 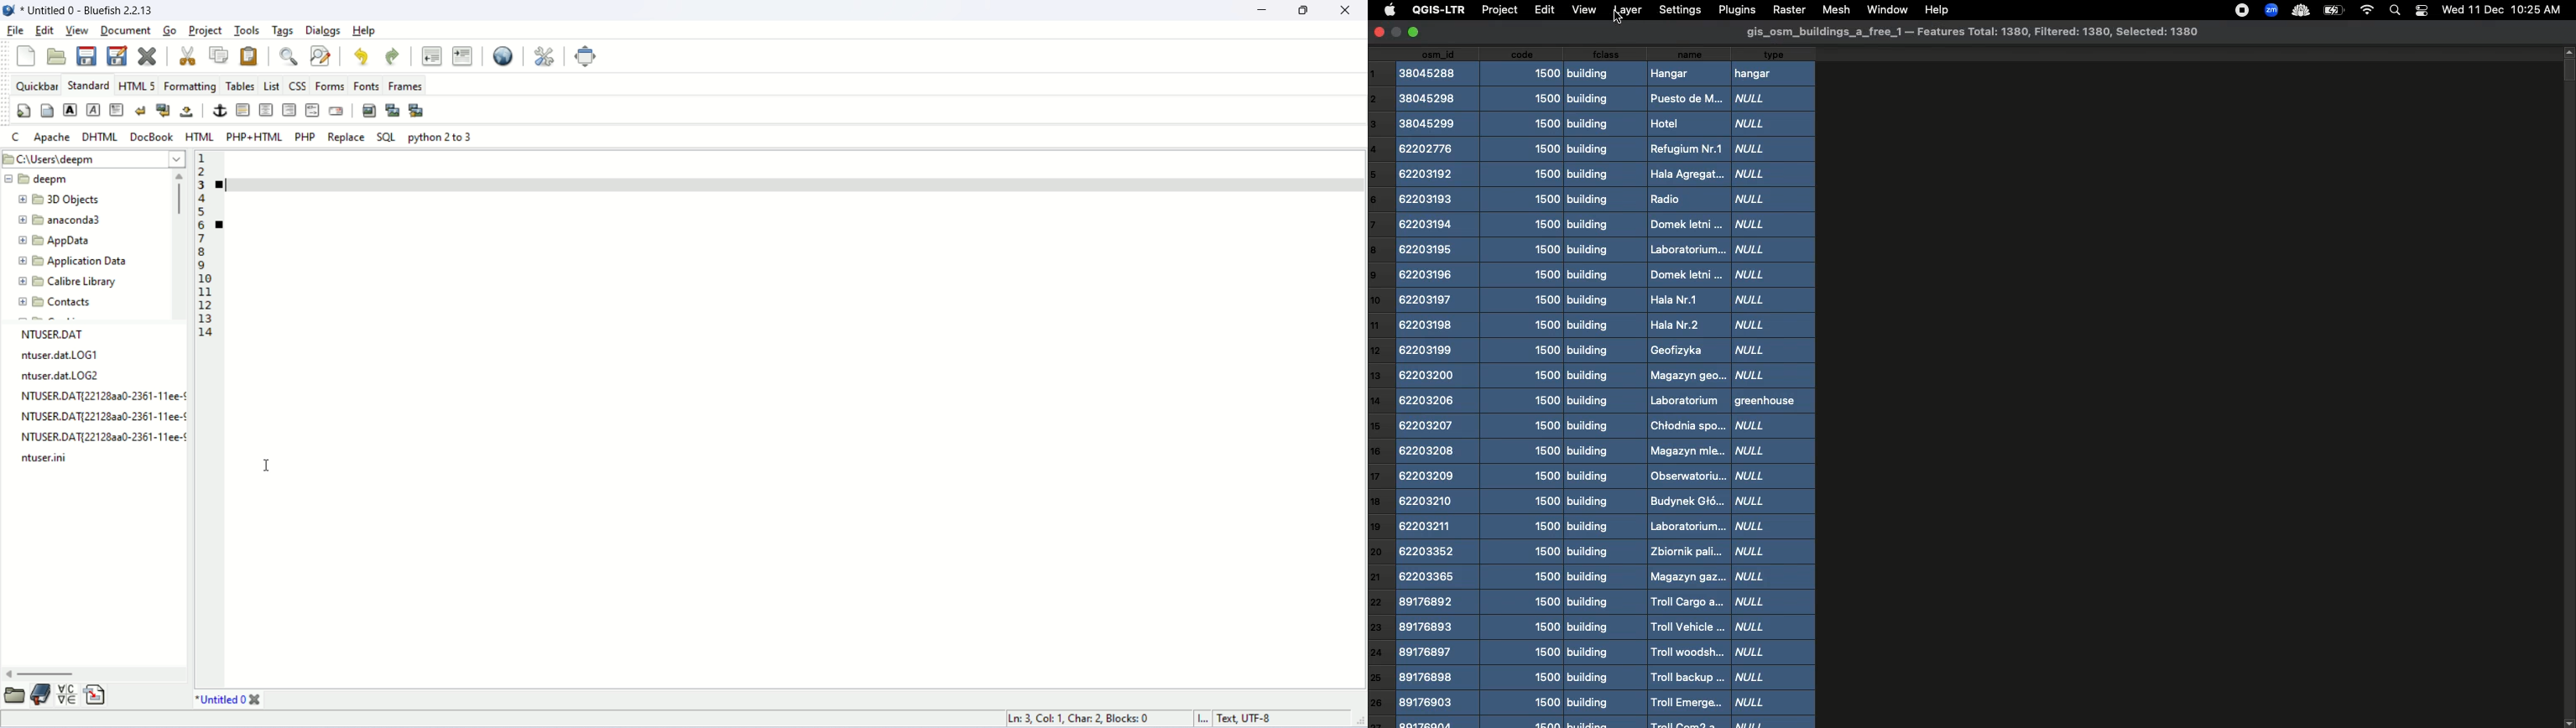 What do you see at coordinates (1686, 387) in the screenshot?
I see `Name` at bounding box center [1686, 387].